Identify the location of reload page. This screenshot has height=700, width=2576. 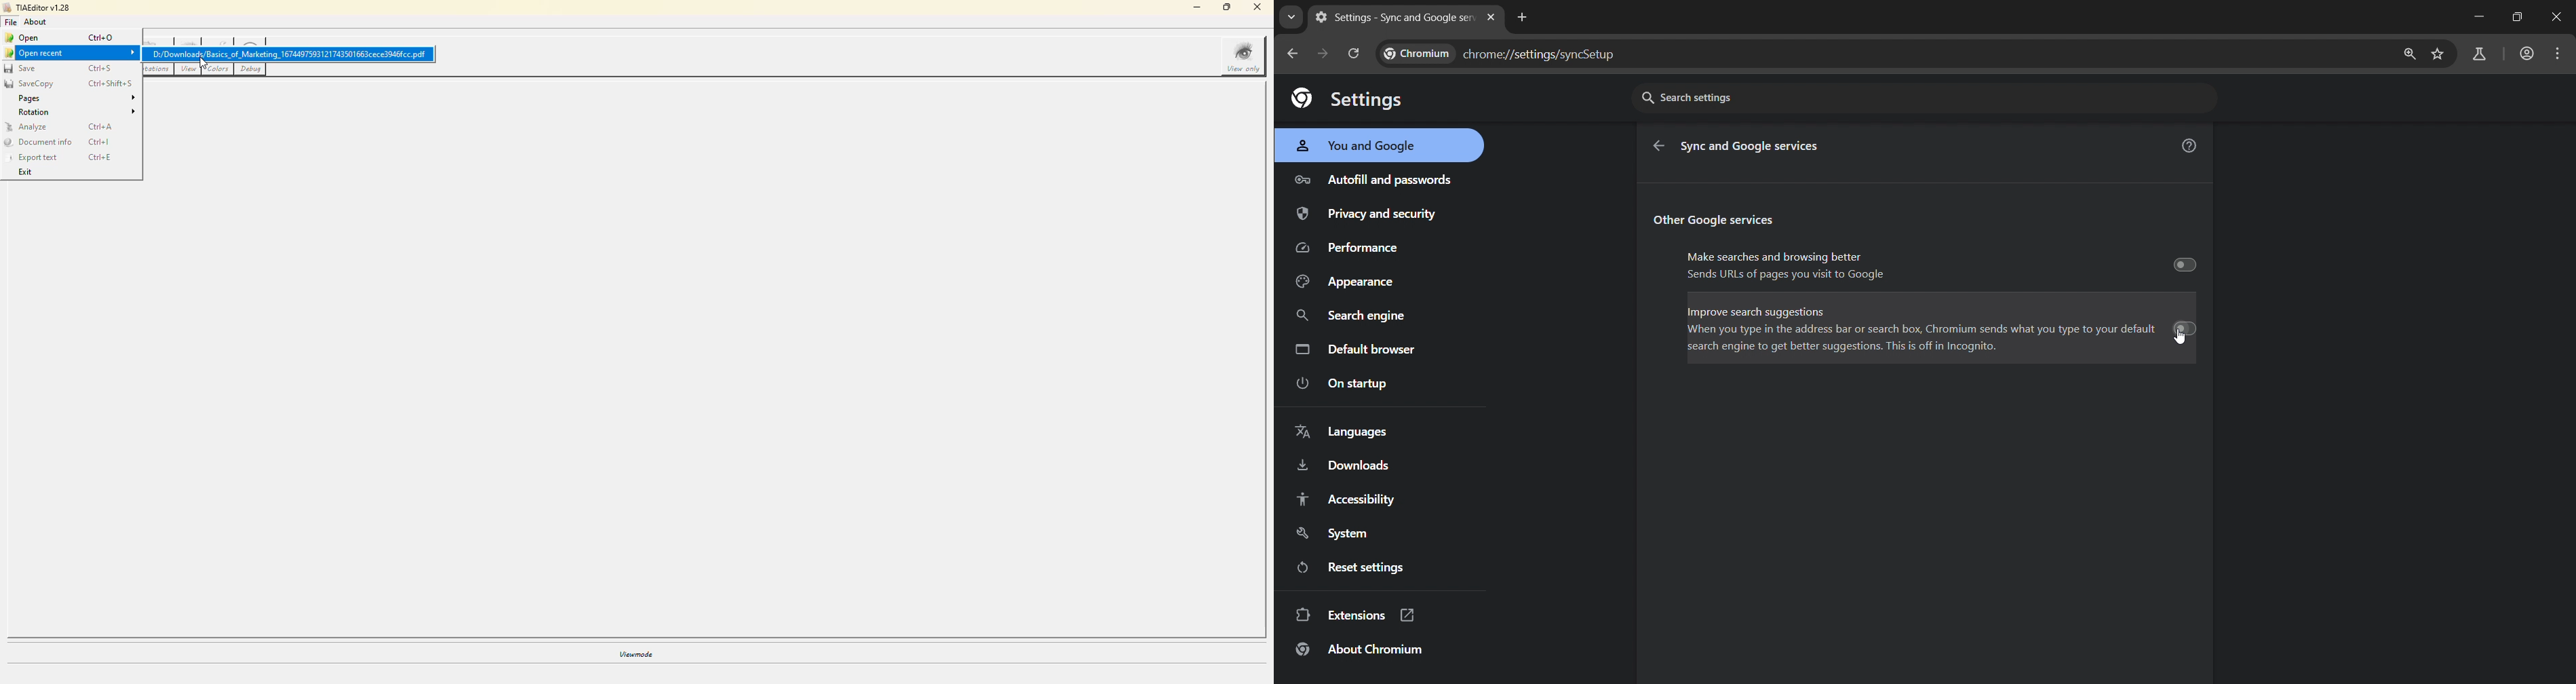
(1355, 54).